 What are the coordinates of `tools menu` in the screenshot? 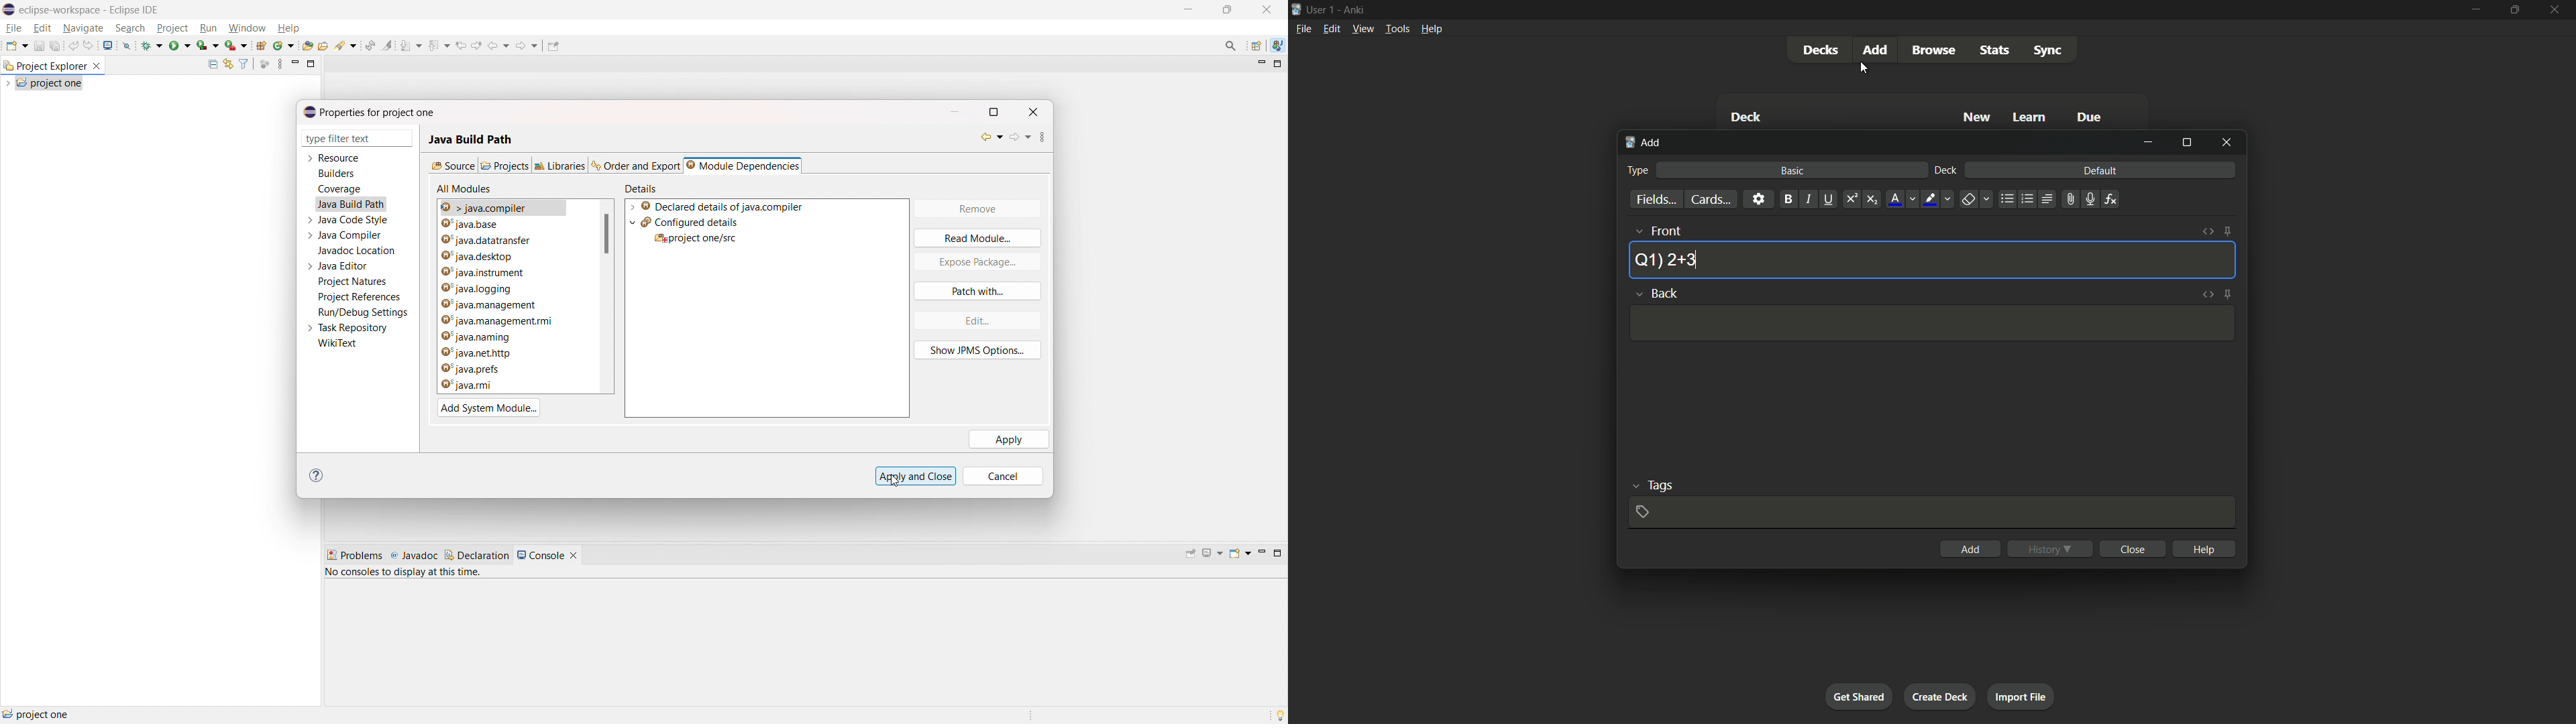 It's located at (1397, 28).